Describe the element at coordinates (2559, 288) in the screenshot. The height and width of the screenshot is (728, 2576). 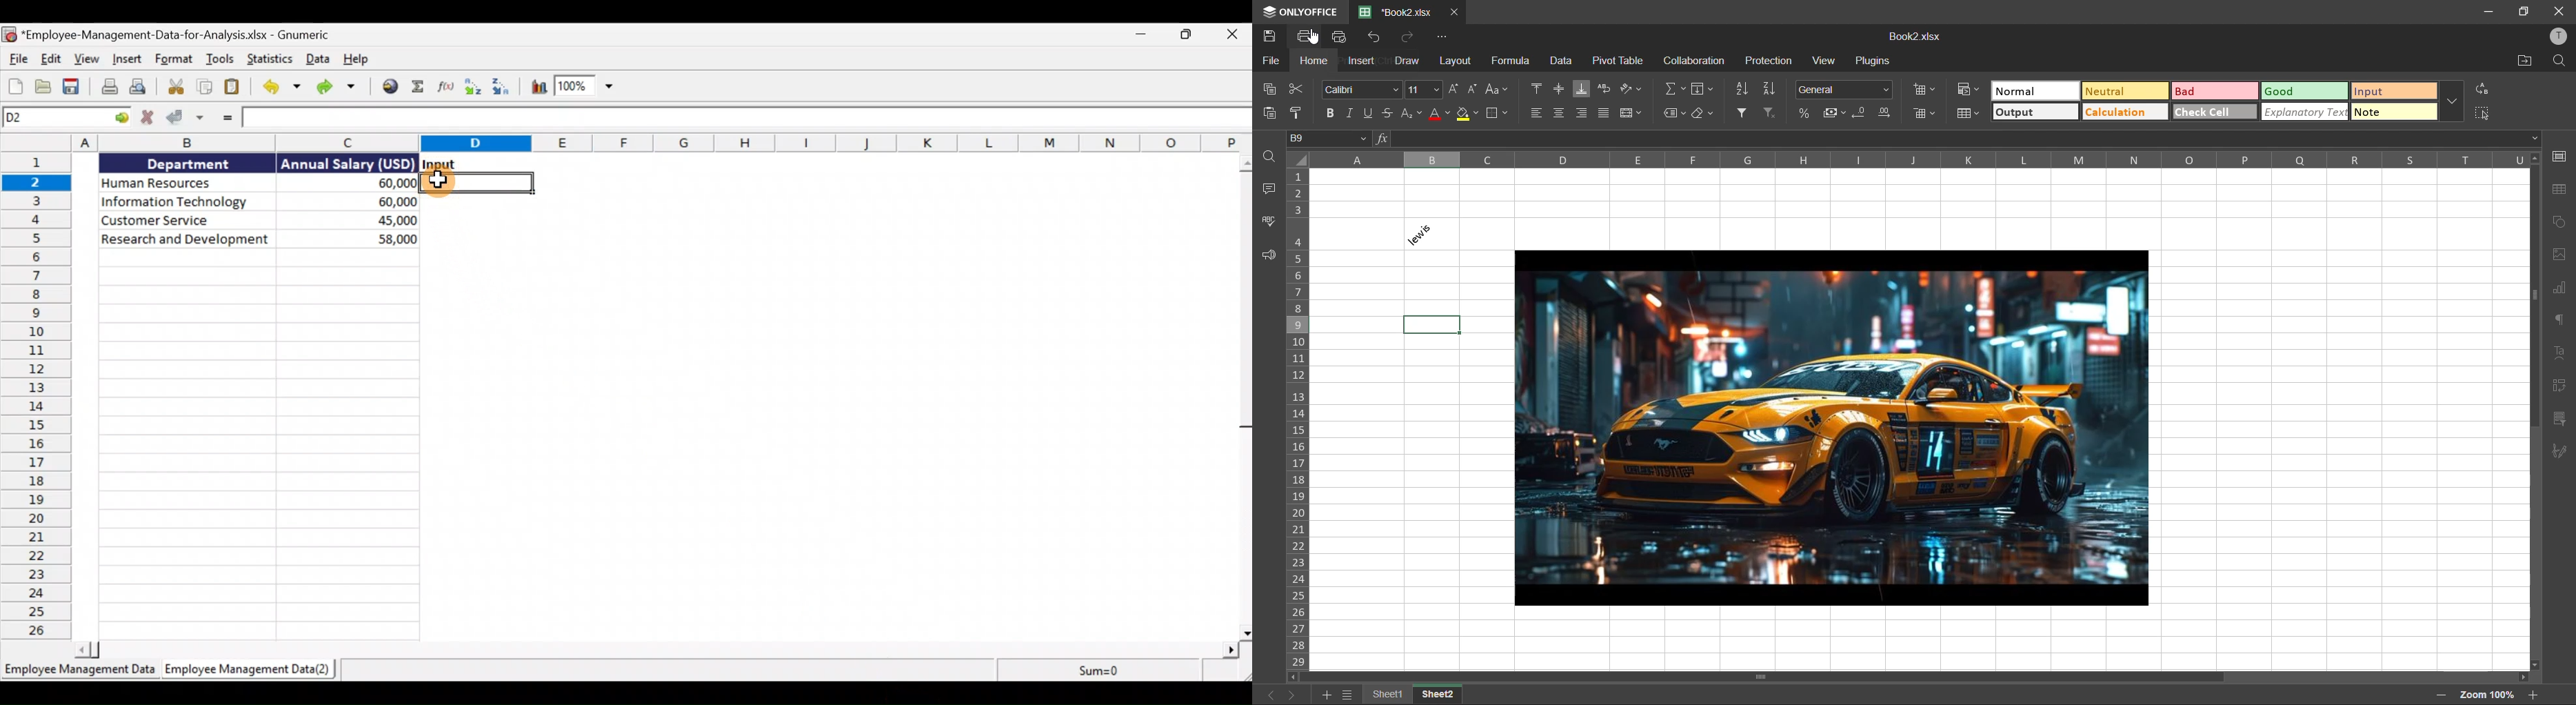
I see `charts` at that location.